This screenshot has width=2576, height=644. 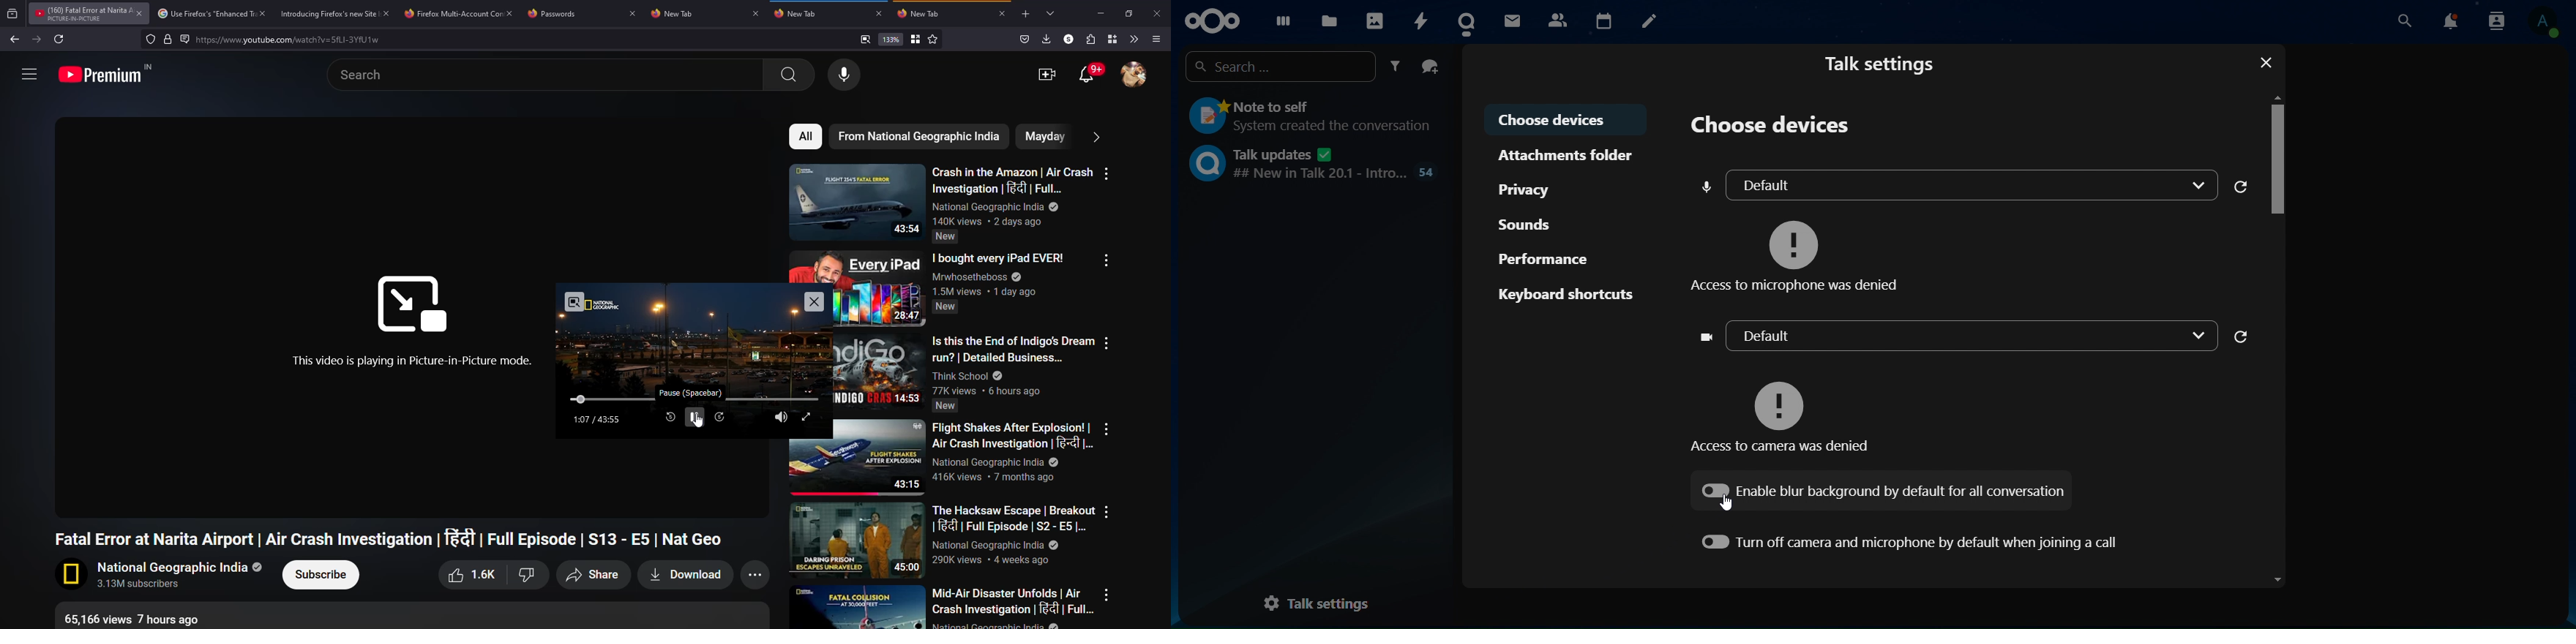 What do you see at coordinates (139, 618) in the screenshot?
I see `Video info` at bounding box center [139, 618].